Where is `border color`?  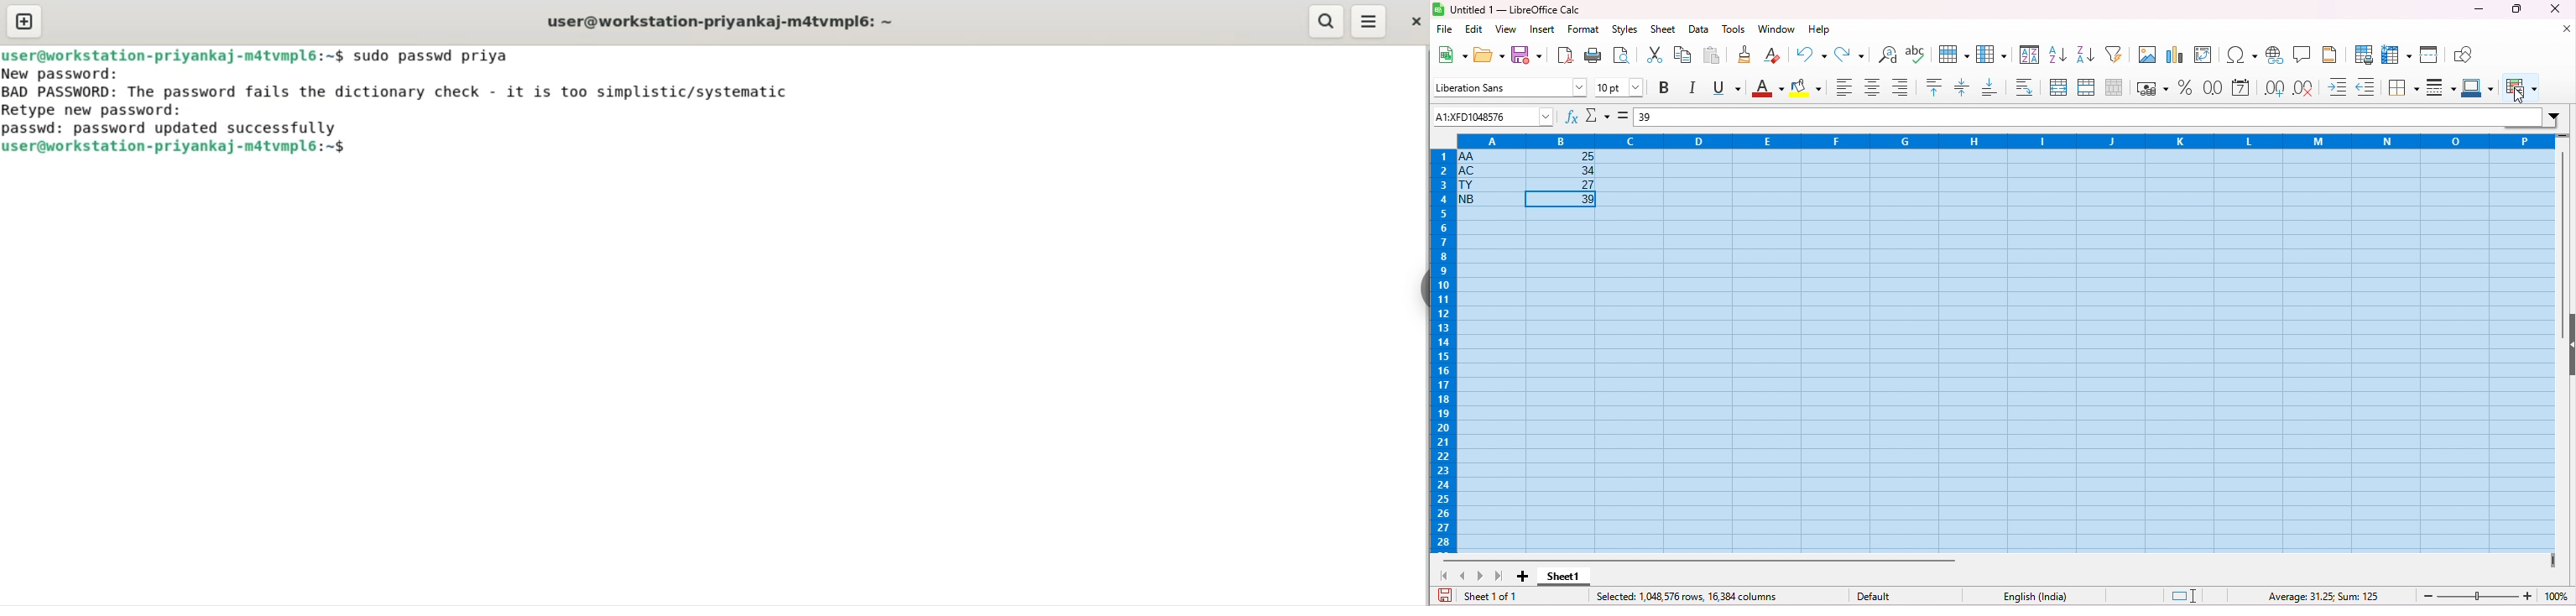 border color is located at coordinates (2480, 87).